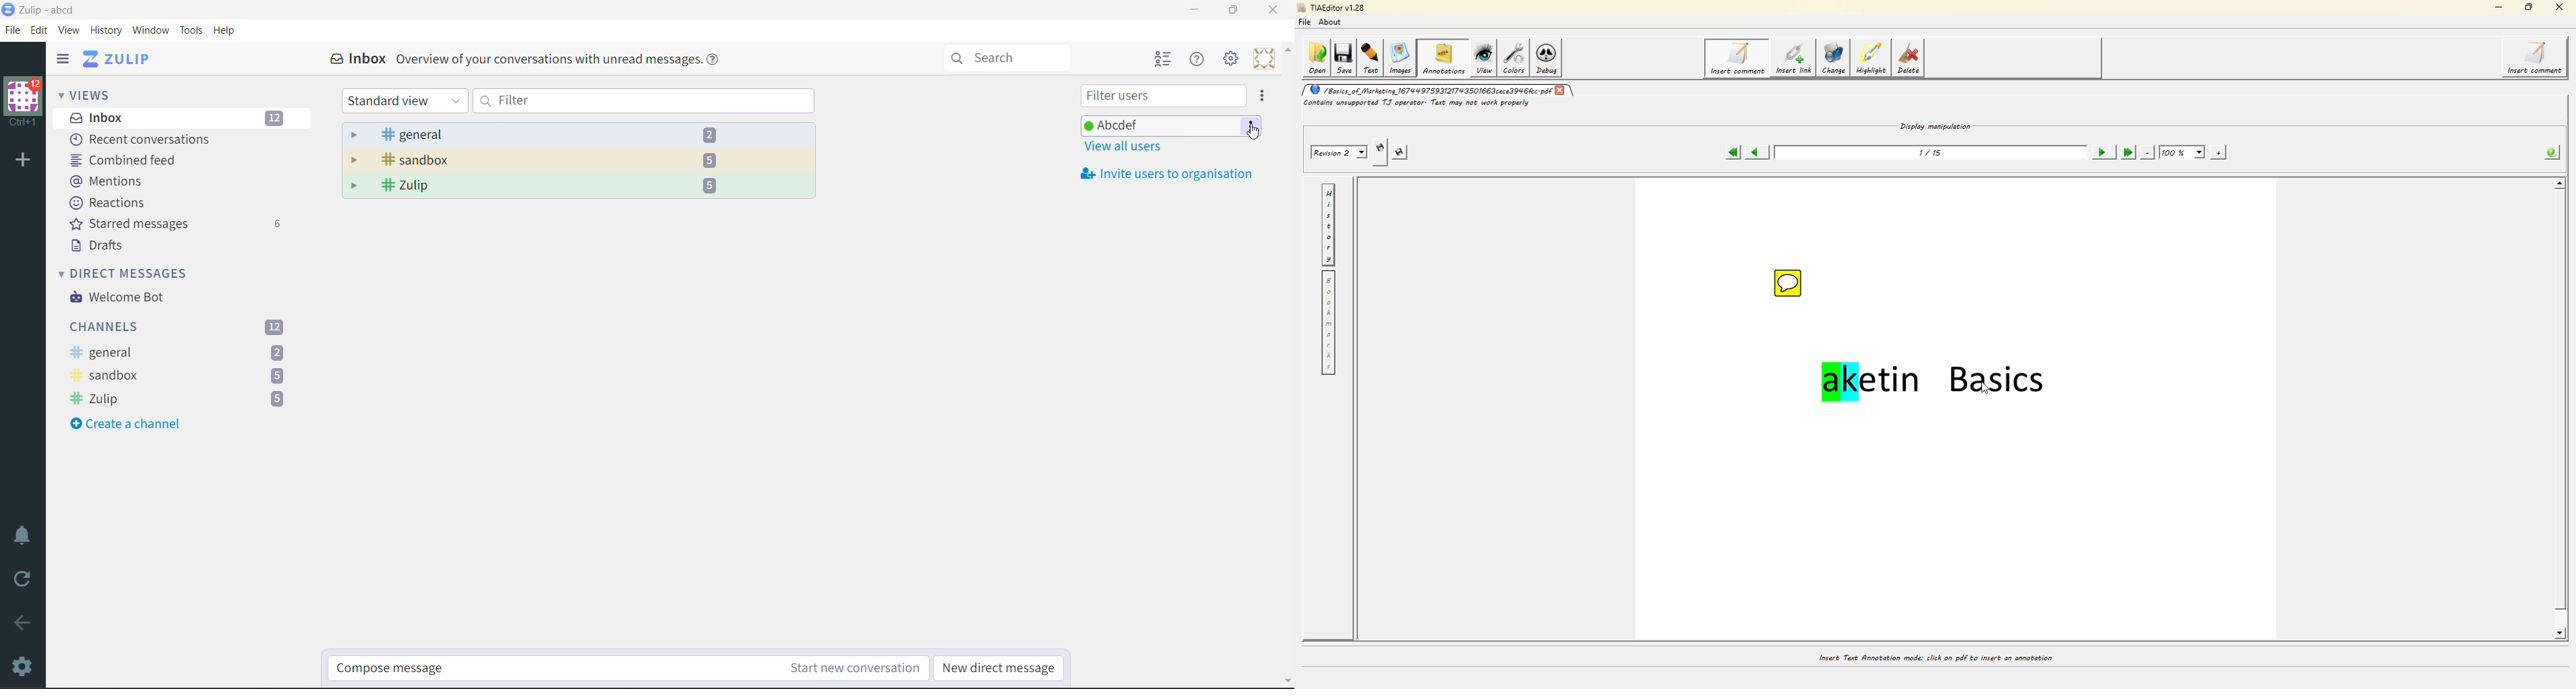  Describe the element at coordinates (181, 225) in the screenshot. I see `Starred messages` at that location.